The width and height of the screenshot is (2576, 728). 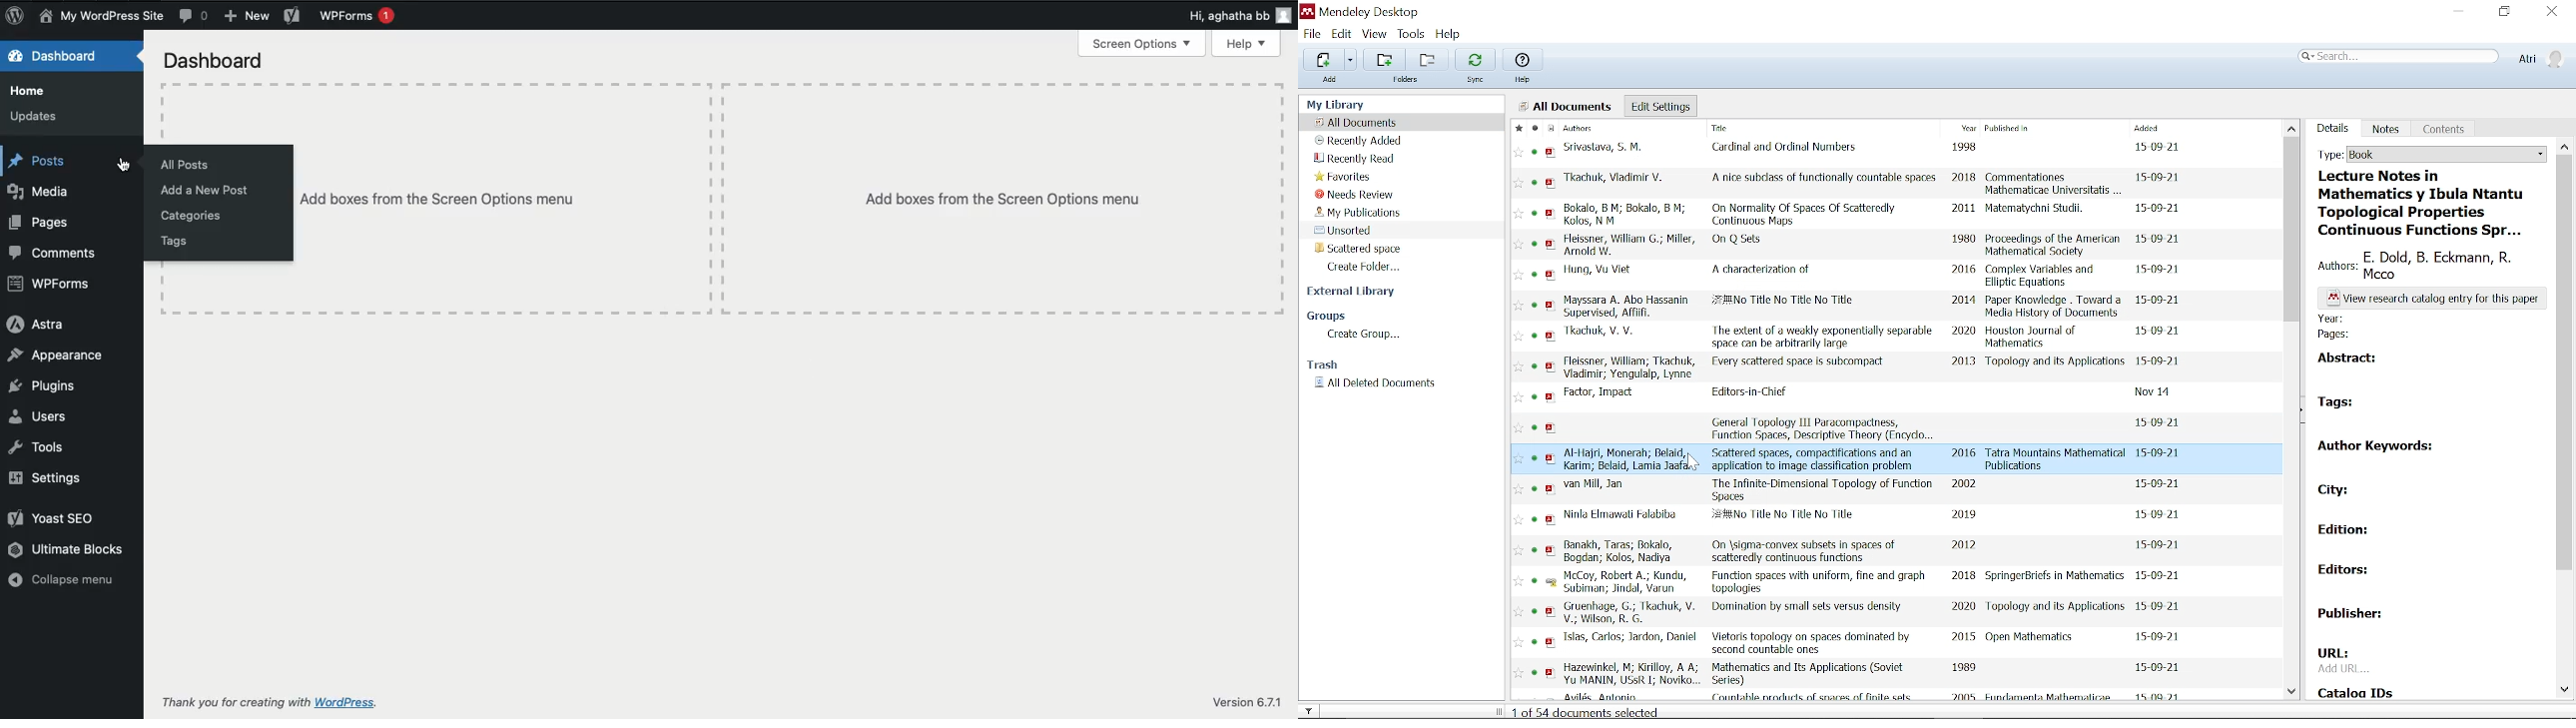 I want to click on , so click(x=2334, y=130).